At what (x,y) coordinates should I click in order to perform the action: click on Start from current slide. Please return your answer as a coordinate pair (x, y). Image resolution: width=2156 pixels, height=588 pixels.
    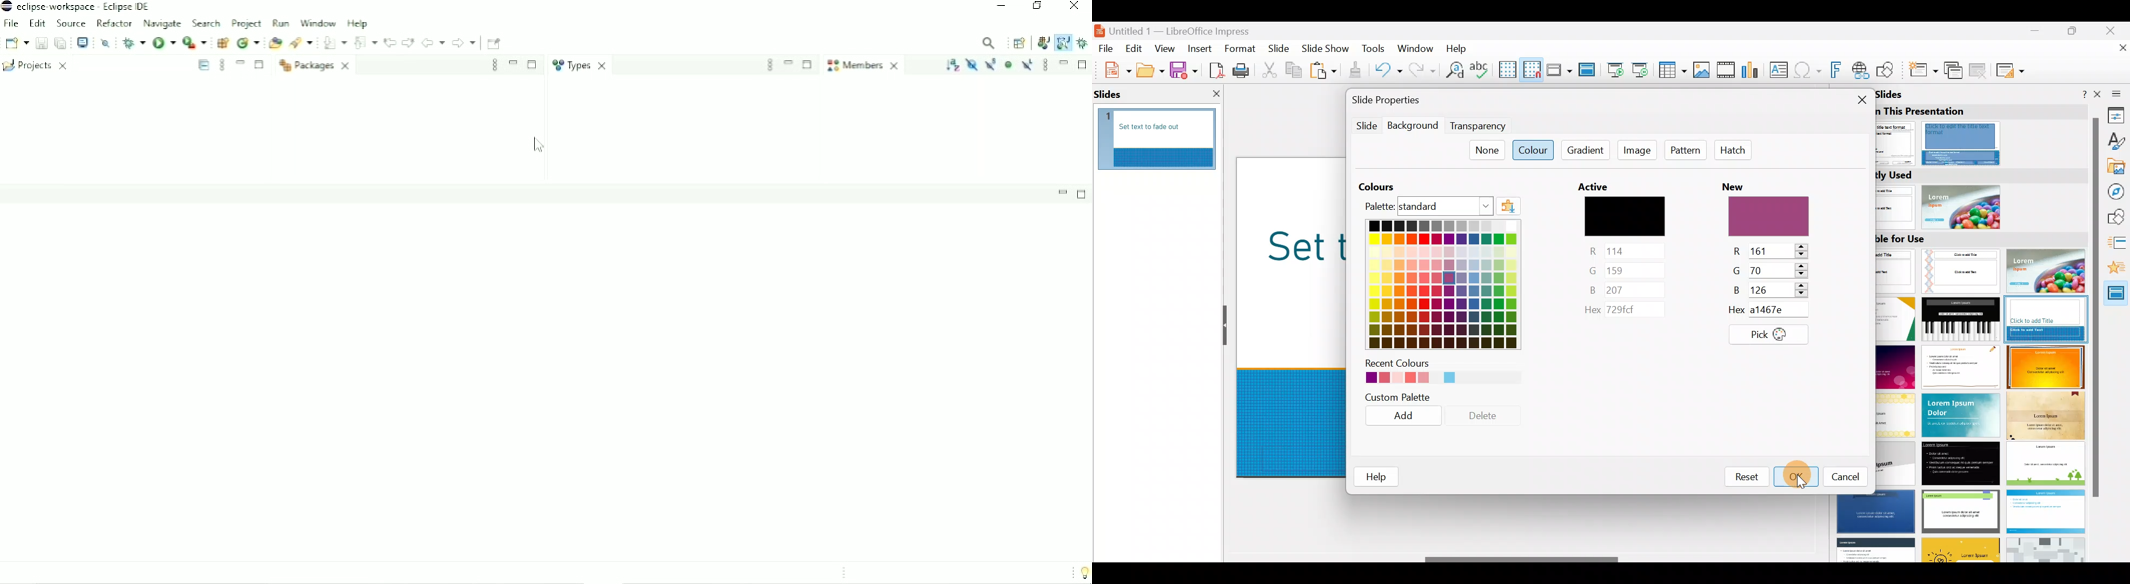
    Looking at the image, I should click on (1643, 69).